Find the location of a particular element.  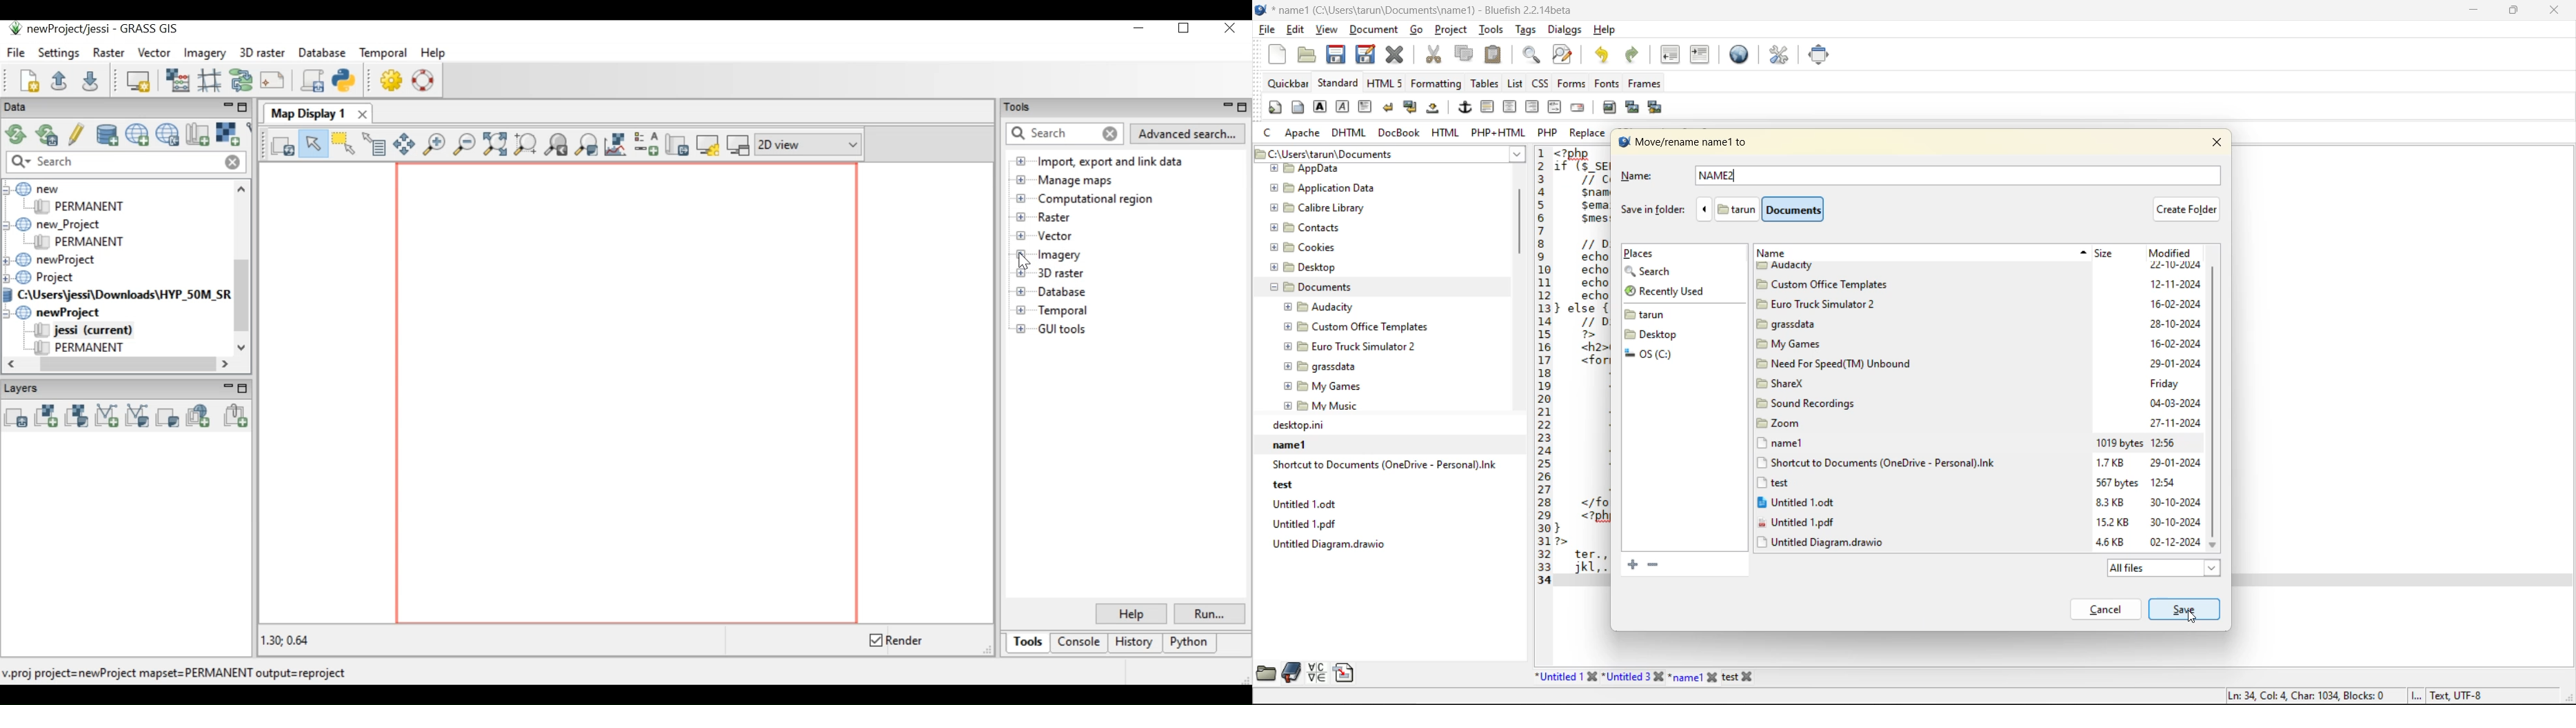

file names is located at coordinates (1648, 677).